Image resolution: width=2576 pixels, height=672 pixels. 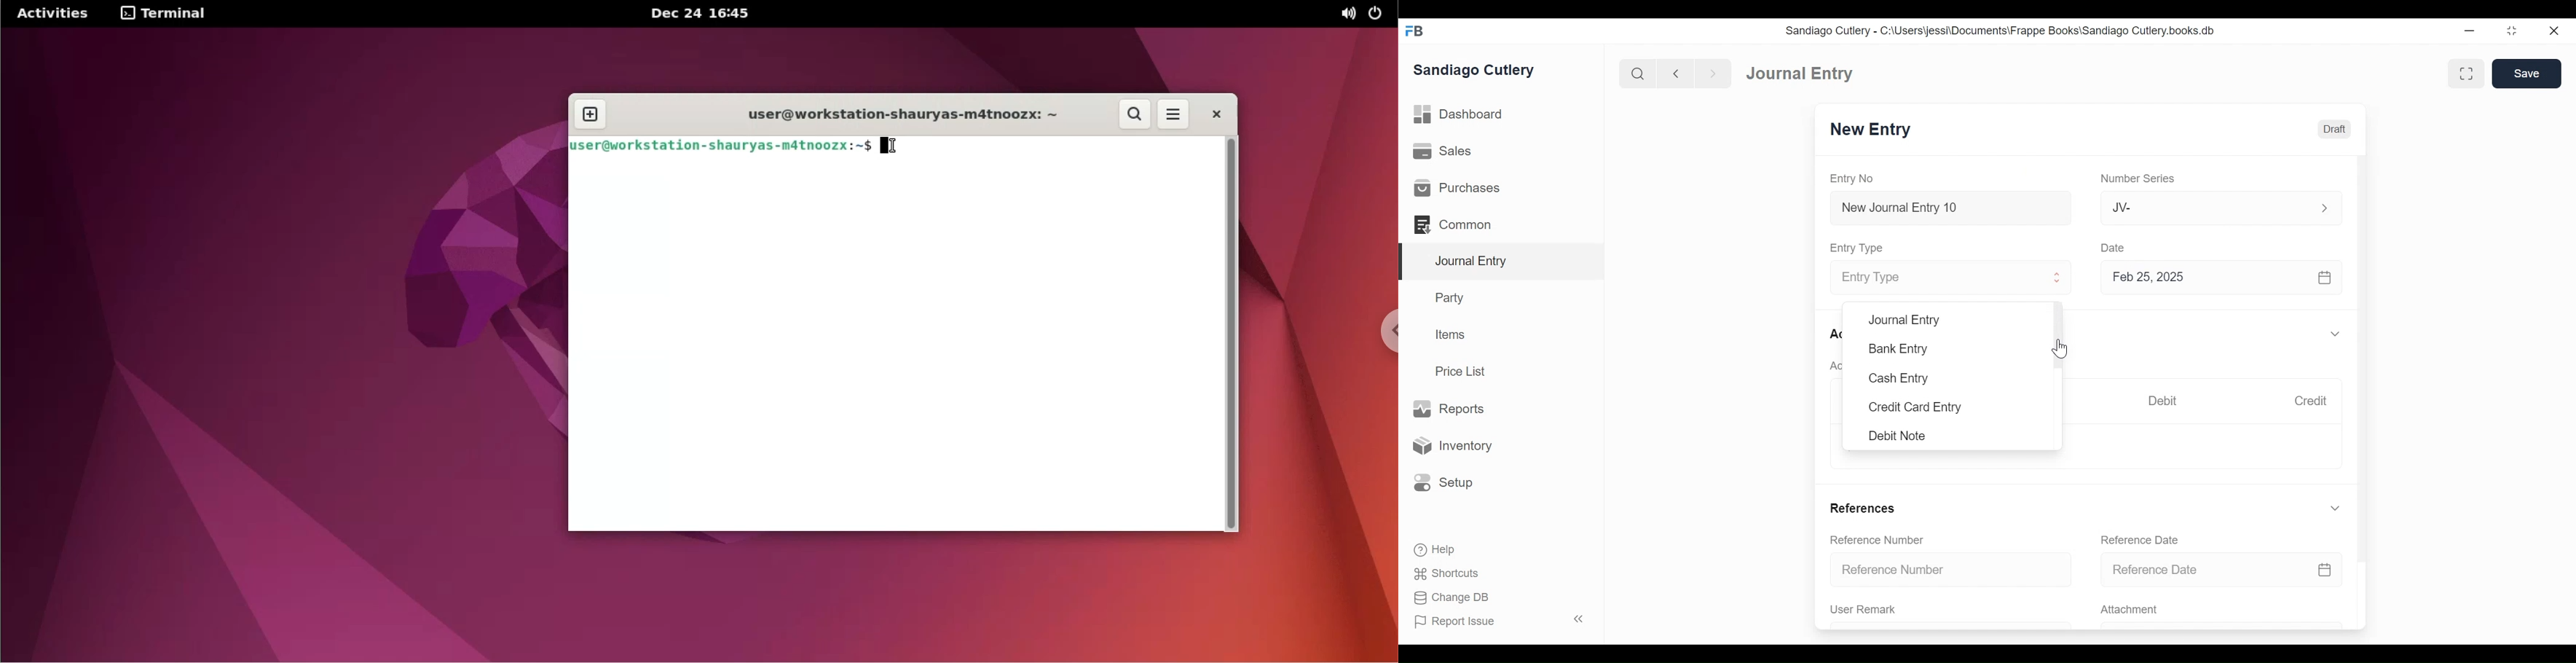 What do you see at coordinates (1638, 73) in the screenshot?
I see `Search` at bounding box center [1638, 73].